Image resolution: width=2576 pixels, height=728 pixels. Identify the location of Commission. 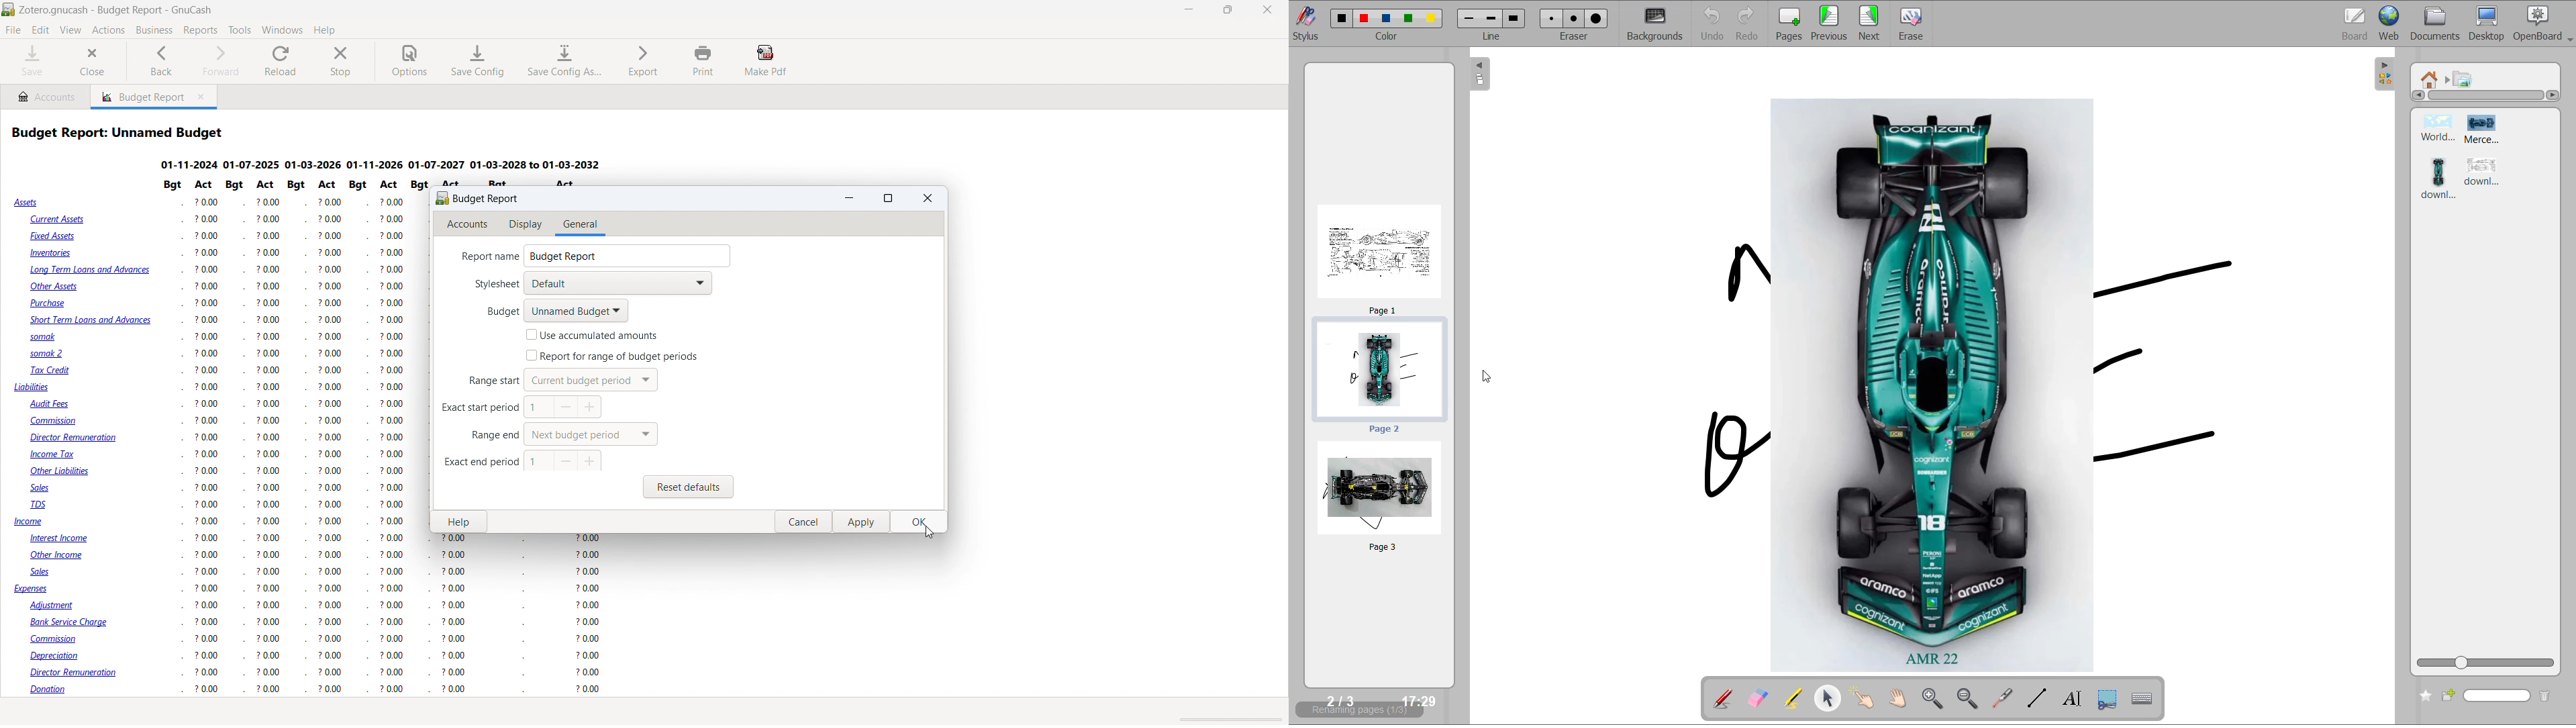
(62, 640).